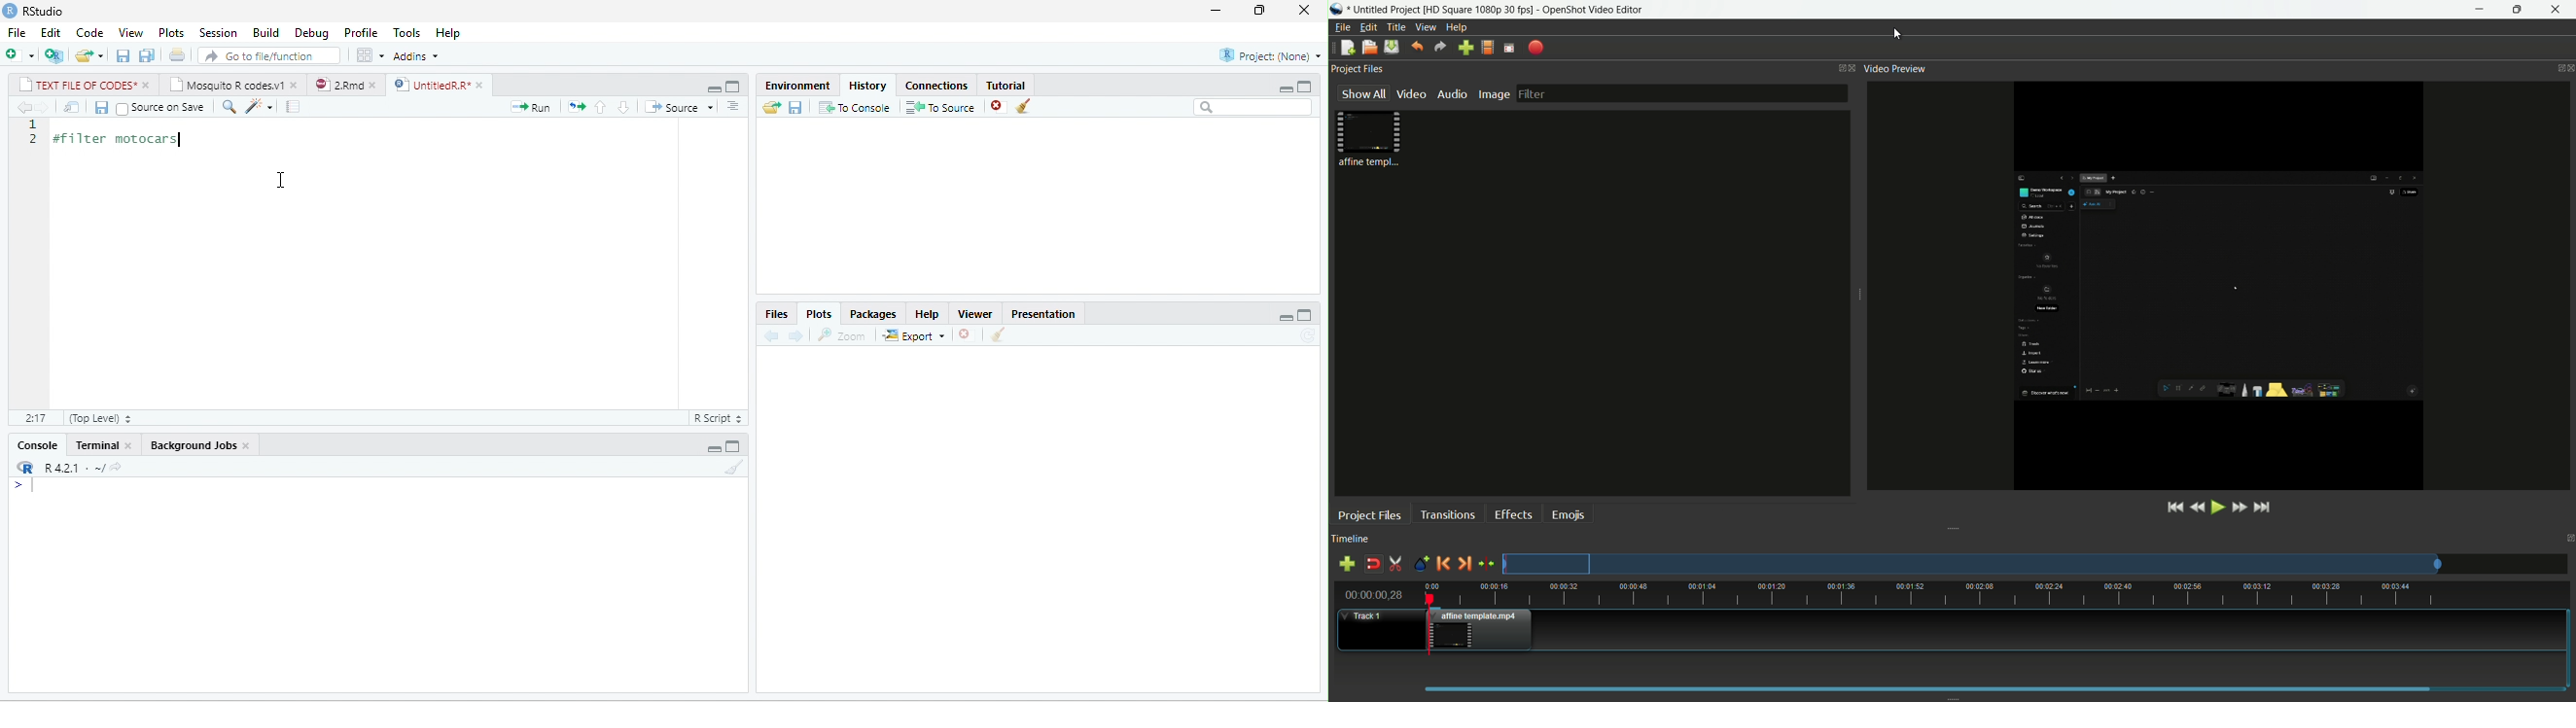 This screenshot has height=728, width=2576. What do you see at coordinates (797, 86) in the screenshot?
I see `Environment` at bounding box center [797, 86].